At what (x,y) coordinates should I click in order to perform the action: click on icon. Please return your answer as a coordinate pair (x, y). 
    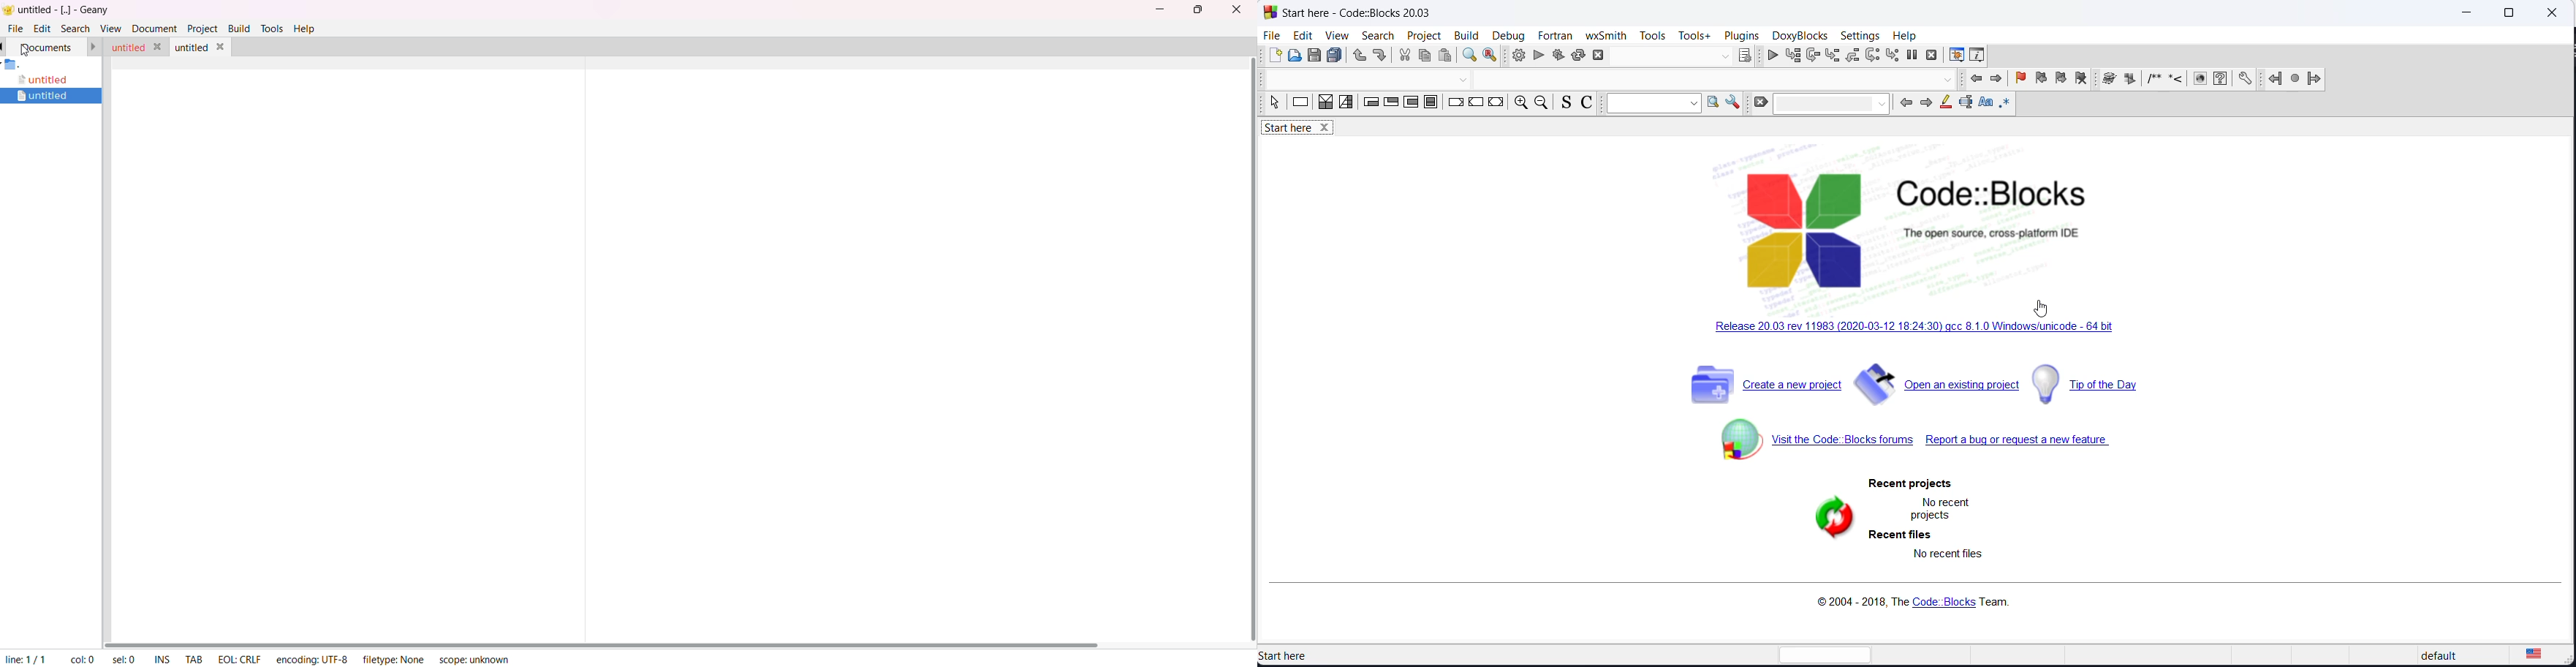
    Looking at the image, I should click on (2154, 81).